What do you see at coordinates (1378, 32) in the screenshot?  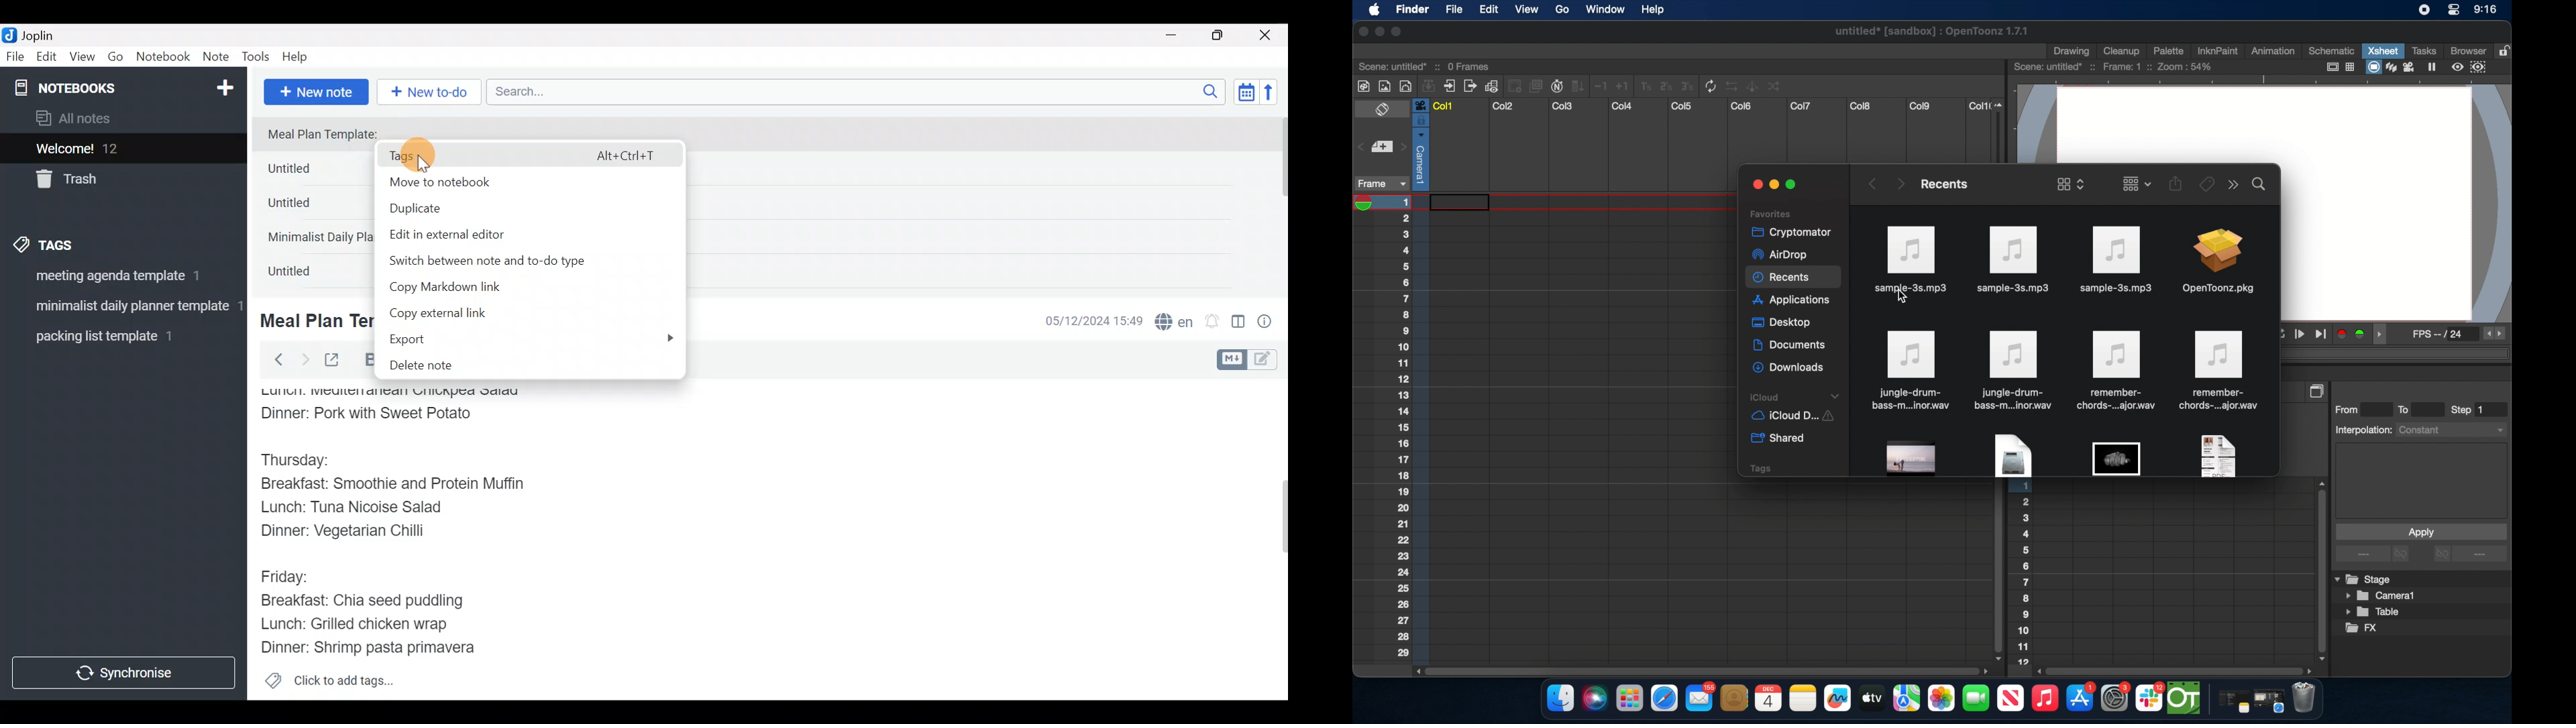 I see `minimize` at bounding box center [1378, 32].